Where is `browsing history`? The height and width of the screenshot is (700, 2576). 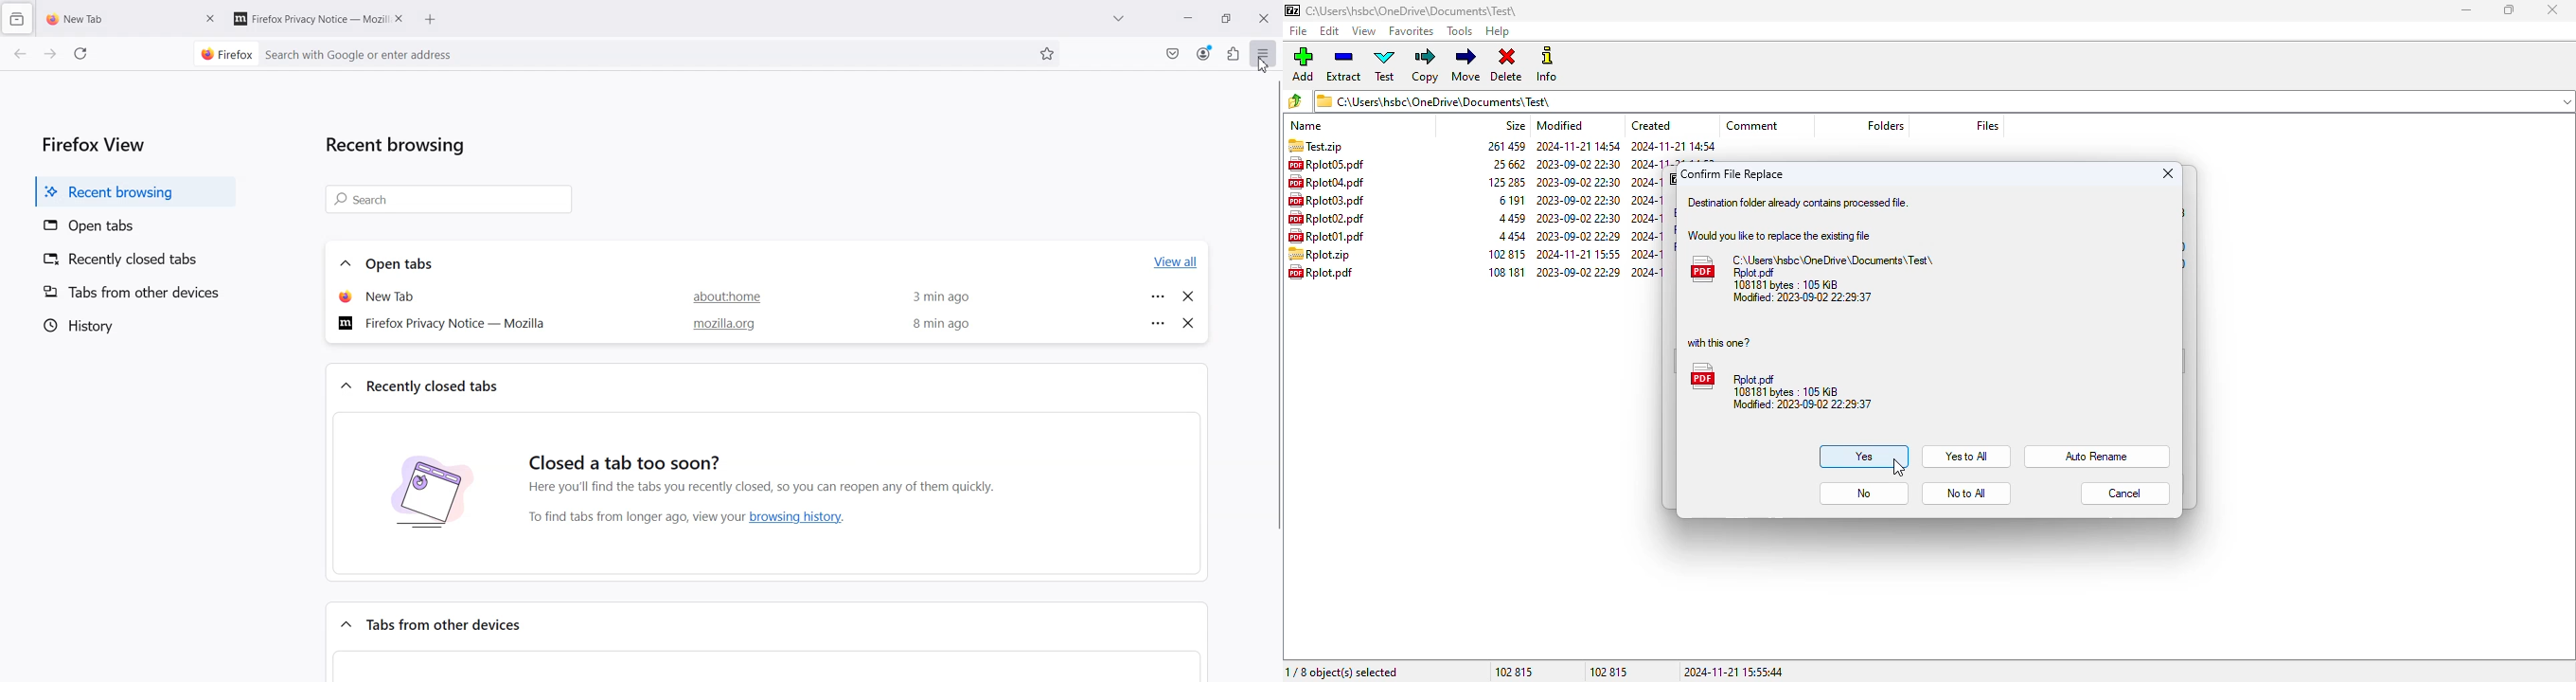
browsing history is located at coordinates (801, 516).